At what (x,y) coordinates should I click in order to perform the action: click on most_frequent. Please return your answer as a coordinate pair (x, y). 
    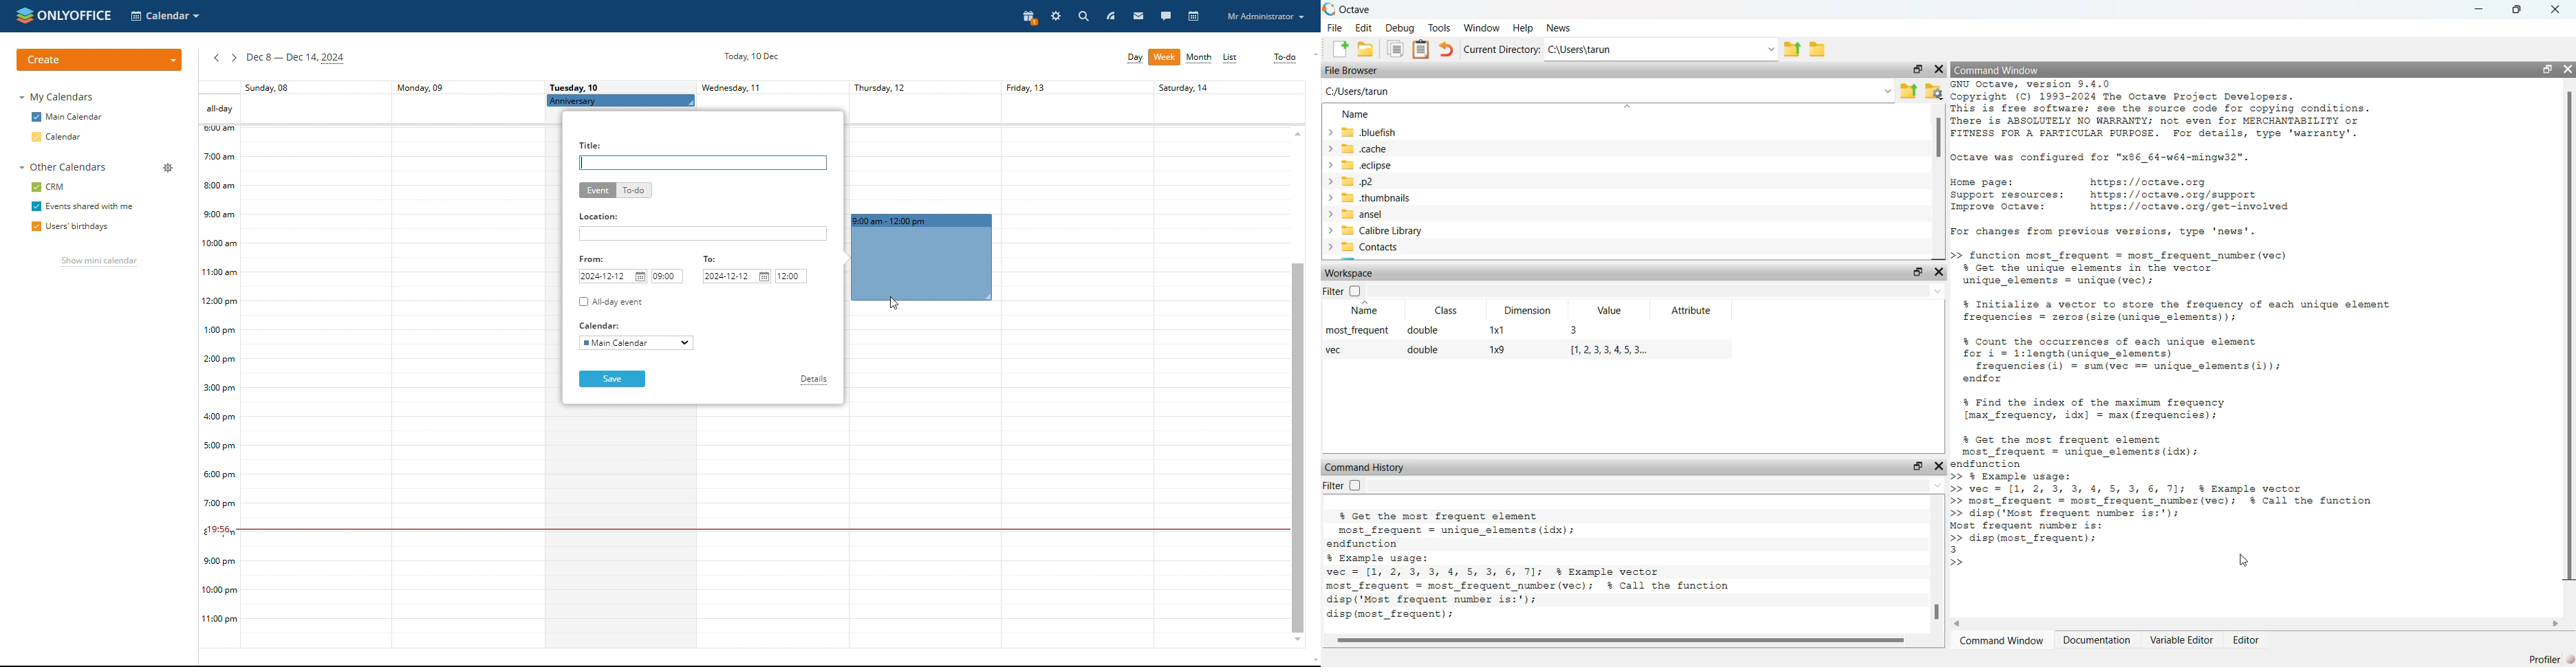
    Looking at the image, I should click on (1357, 330).